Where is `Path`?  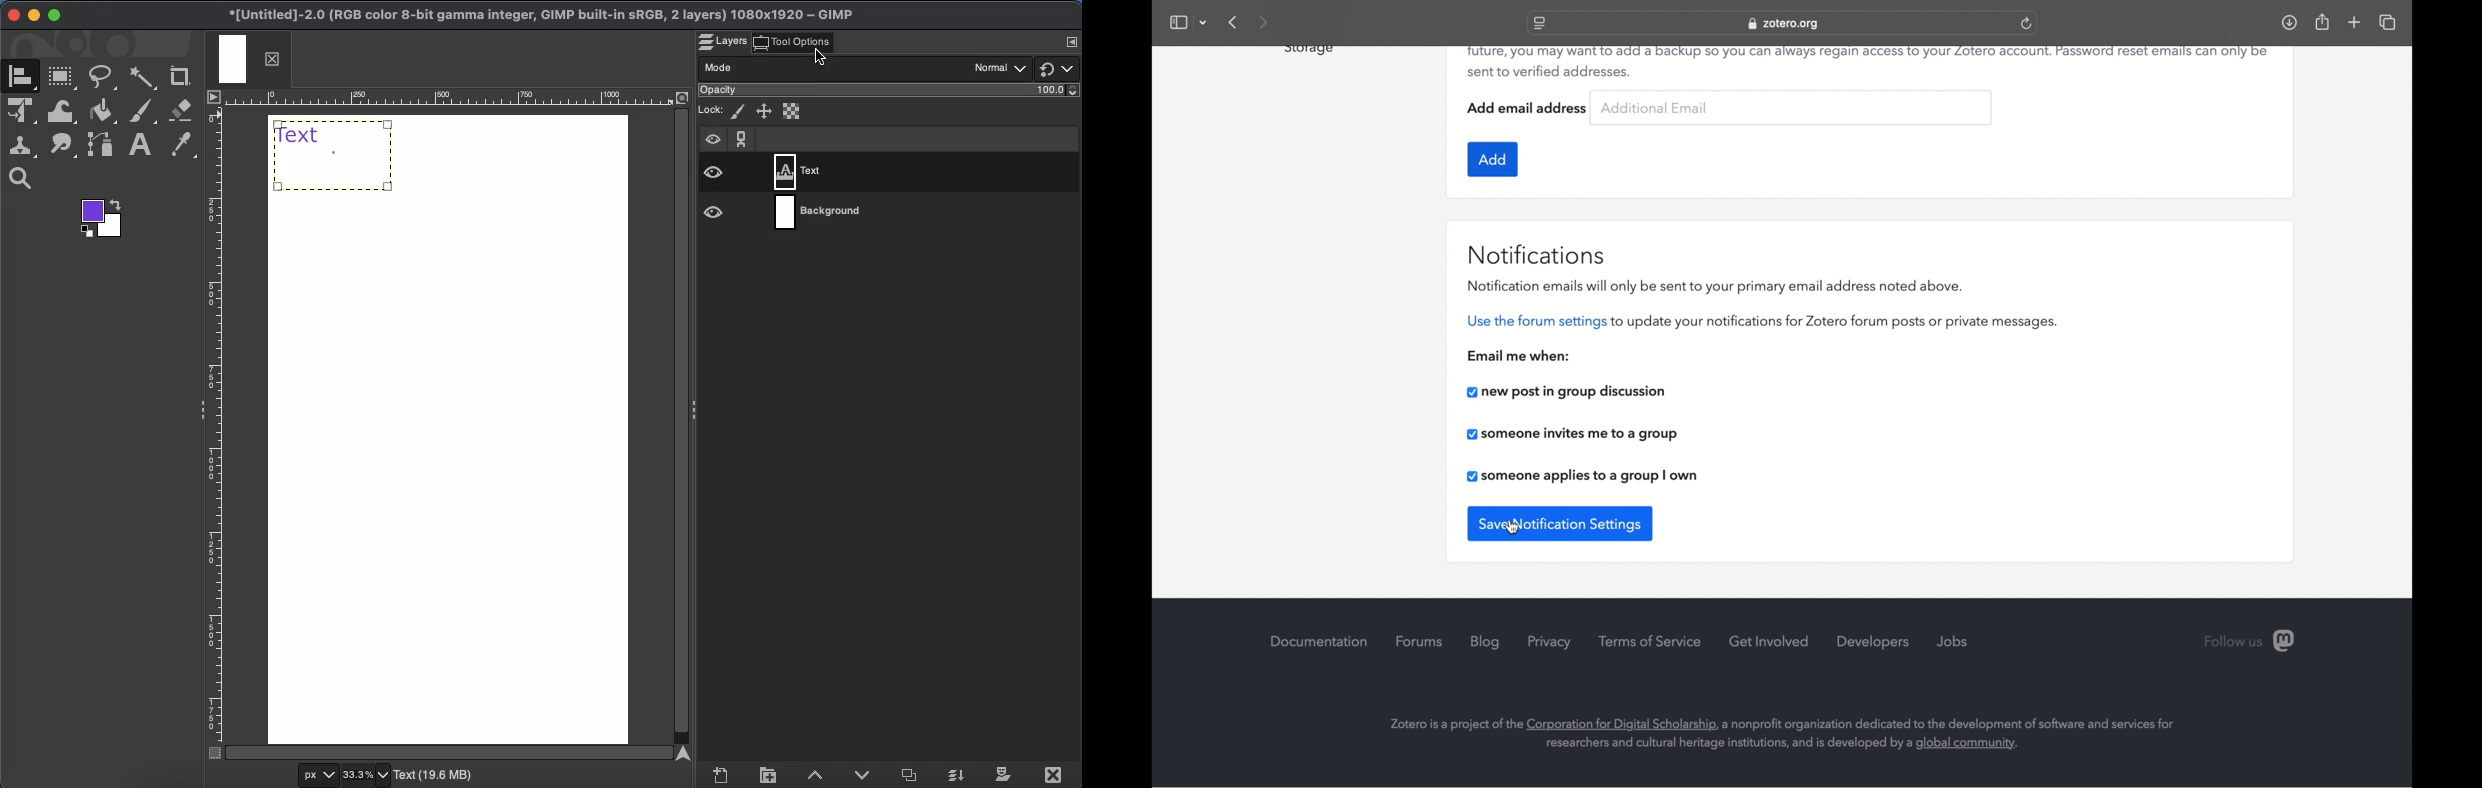 Path is located at coordinates (64, 146).